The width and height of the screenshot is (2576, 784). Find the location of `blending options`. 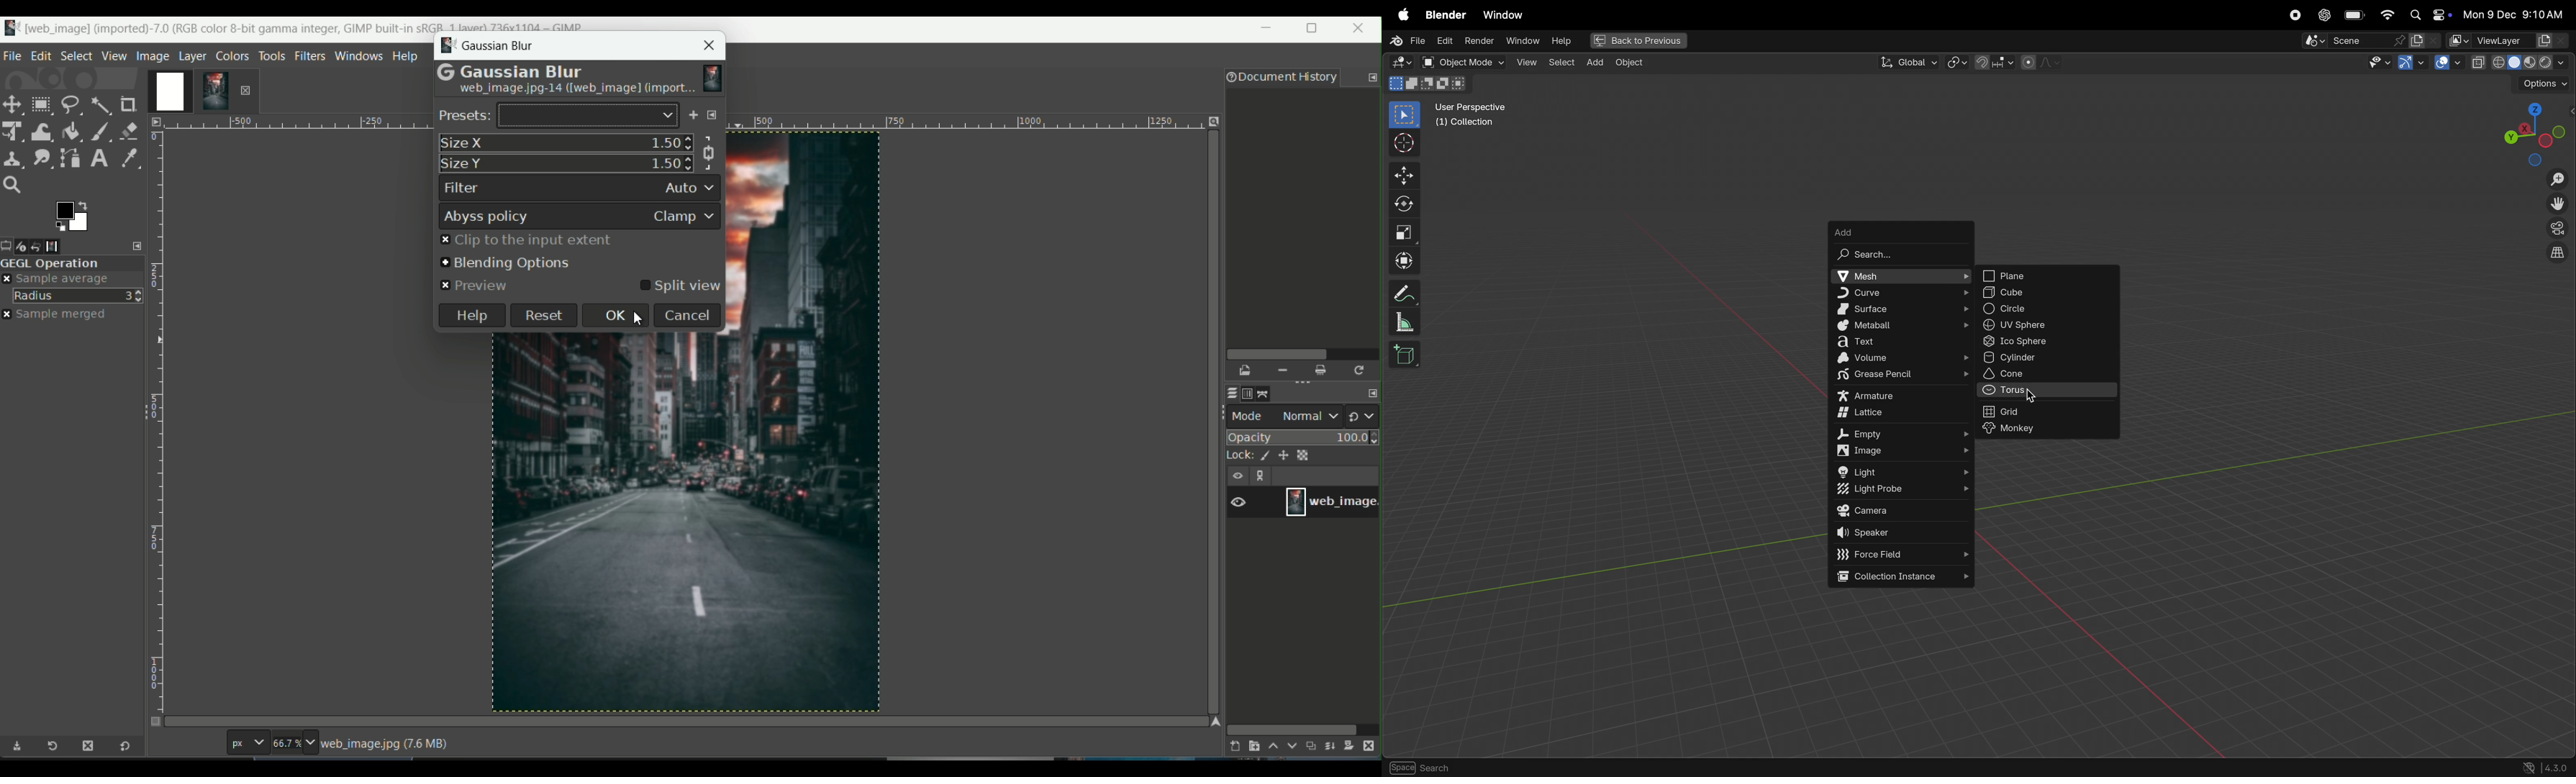

blending options is located at coordinates (504, 263).